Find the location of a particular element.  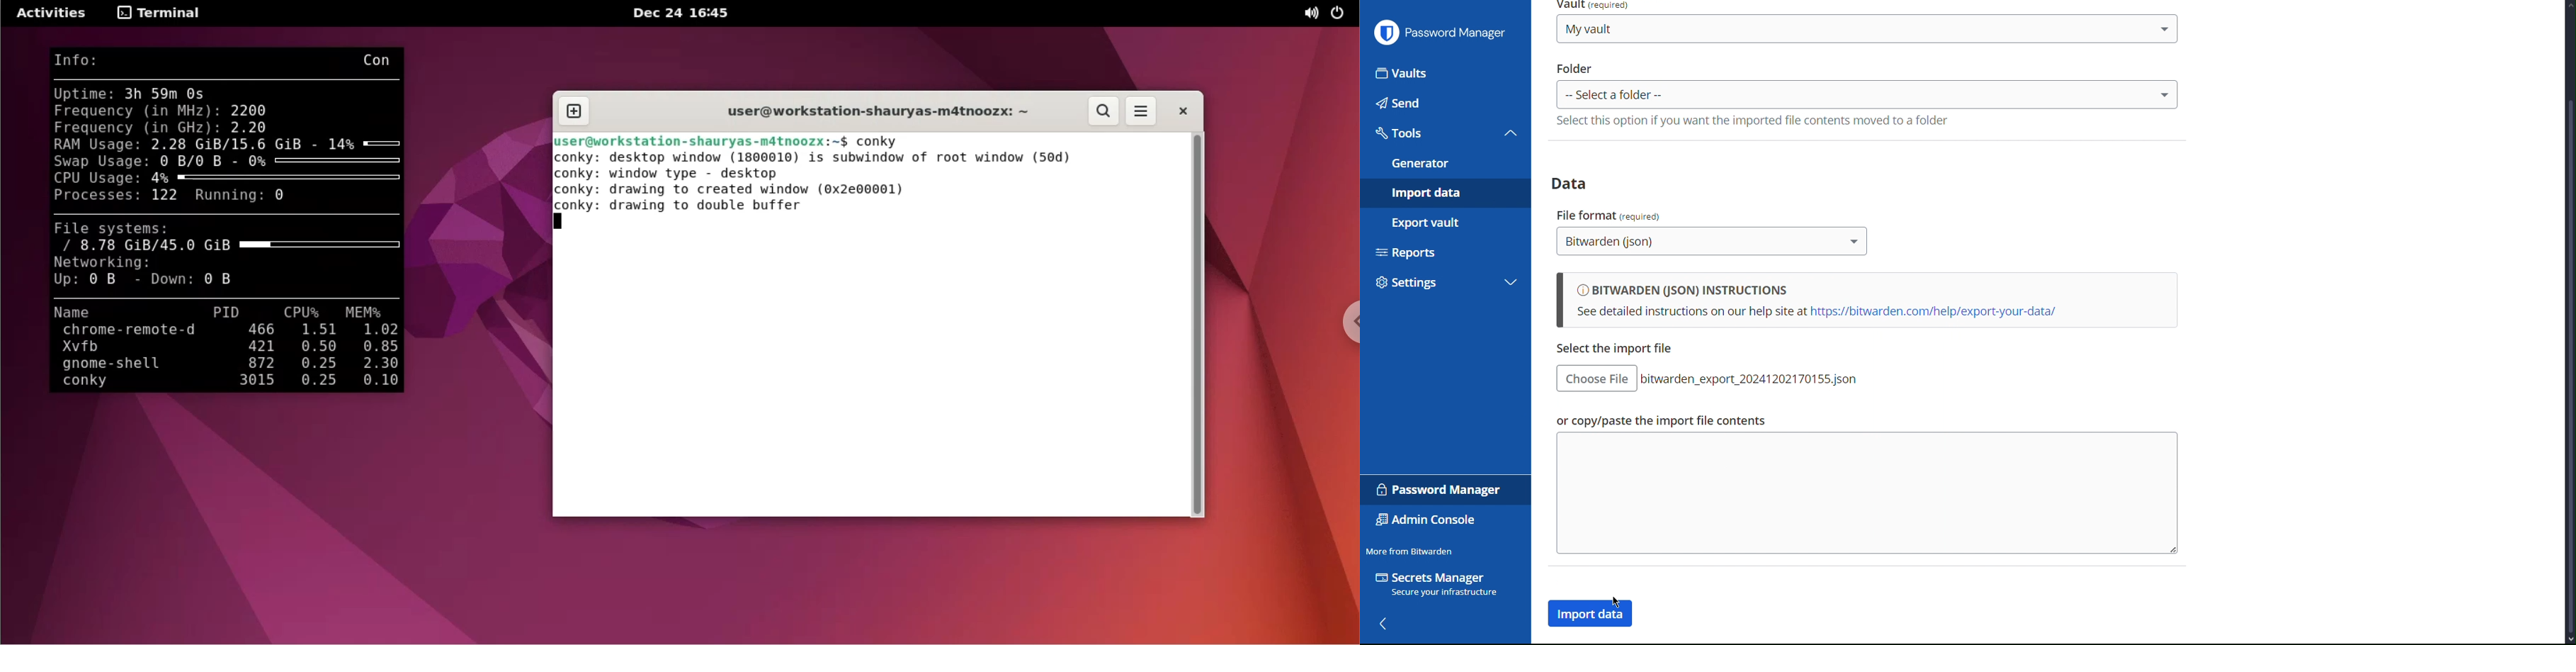

select Folder is located at coordinates (1868, 94).